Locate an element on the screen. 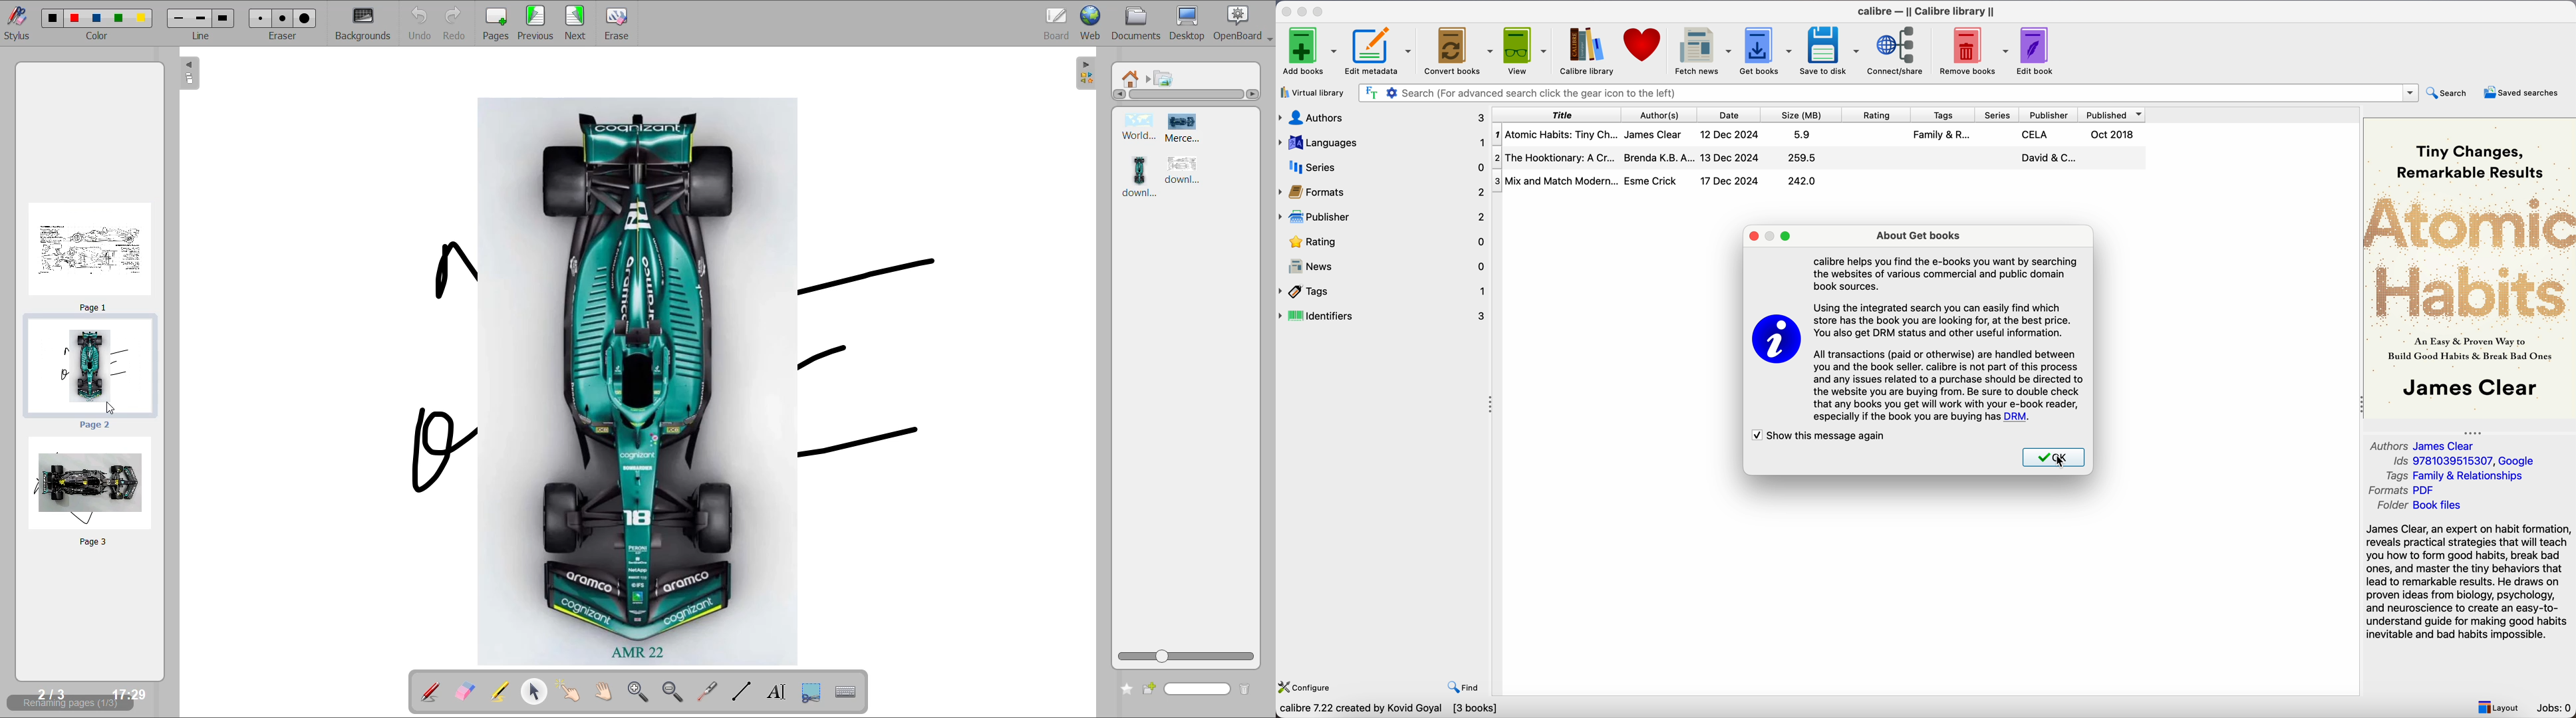  ok is located at coordinates (2052, 458).